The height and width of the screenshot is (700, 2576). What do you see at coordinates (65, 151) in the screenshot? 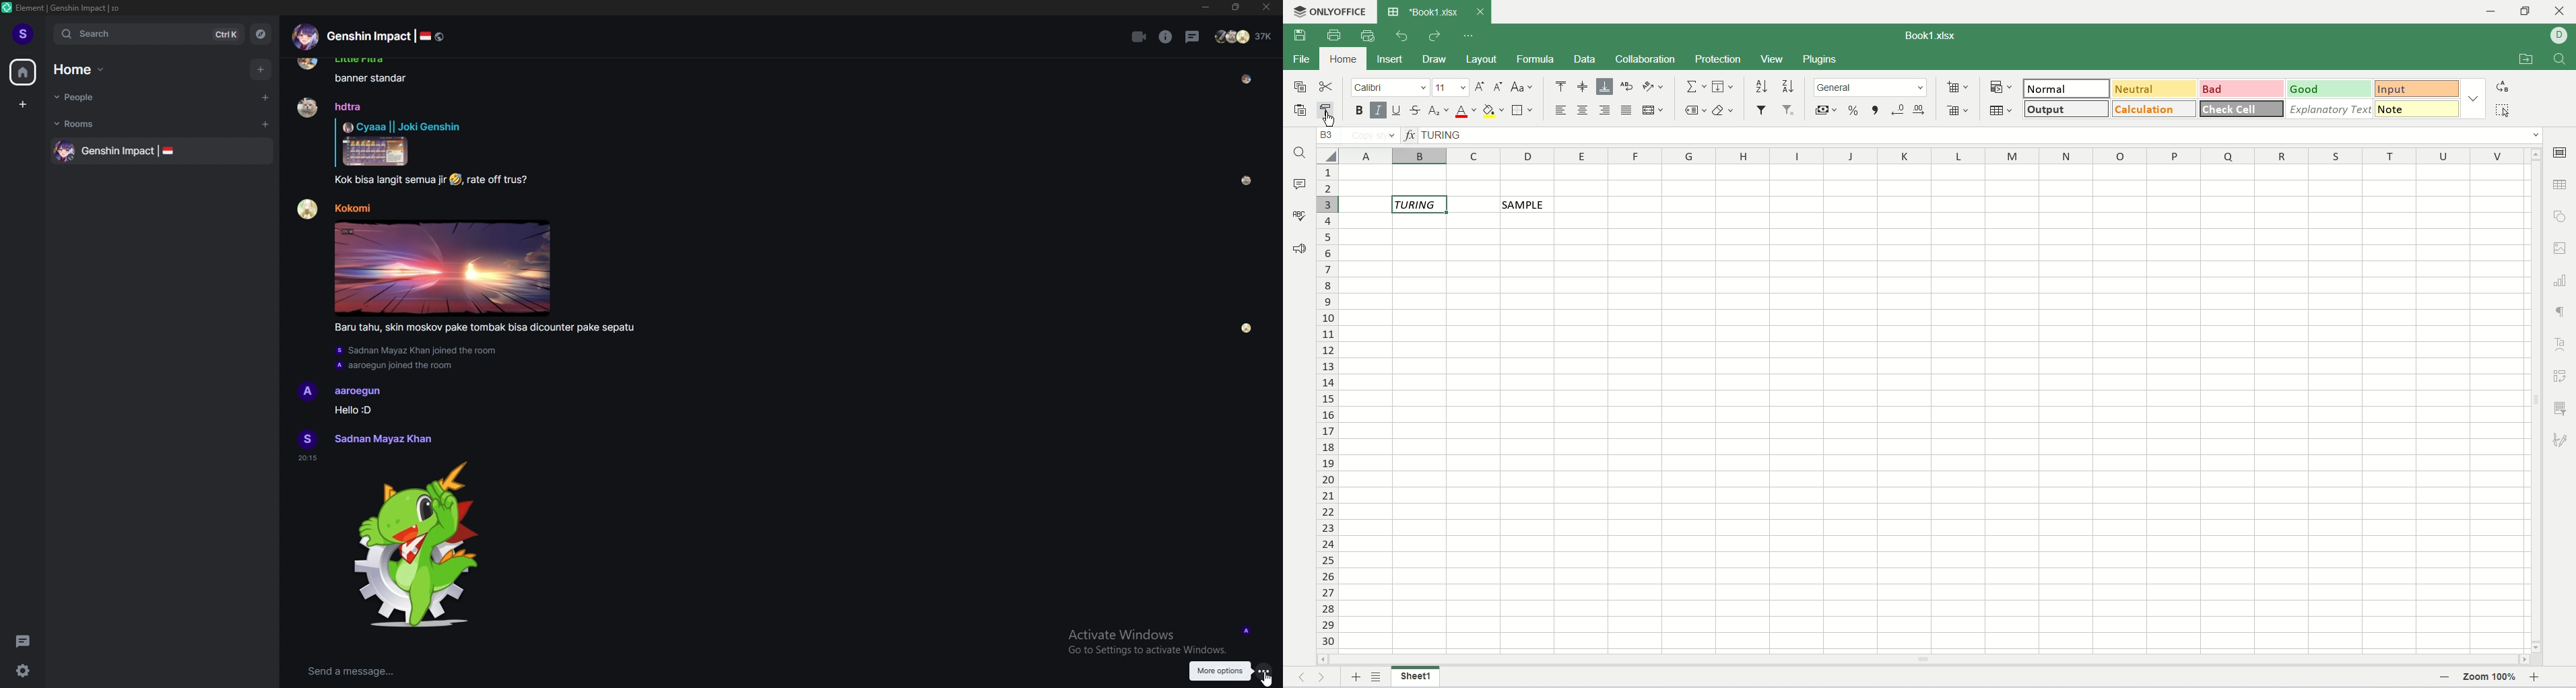
I see `Profile picture of group` at bounding box center [65, 151].